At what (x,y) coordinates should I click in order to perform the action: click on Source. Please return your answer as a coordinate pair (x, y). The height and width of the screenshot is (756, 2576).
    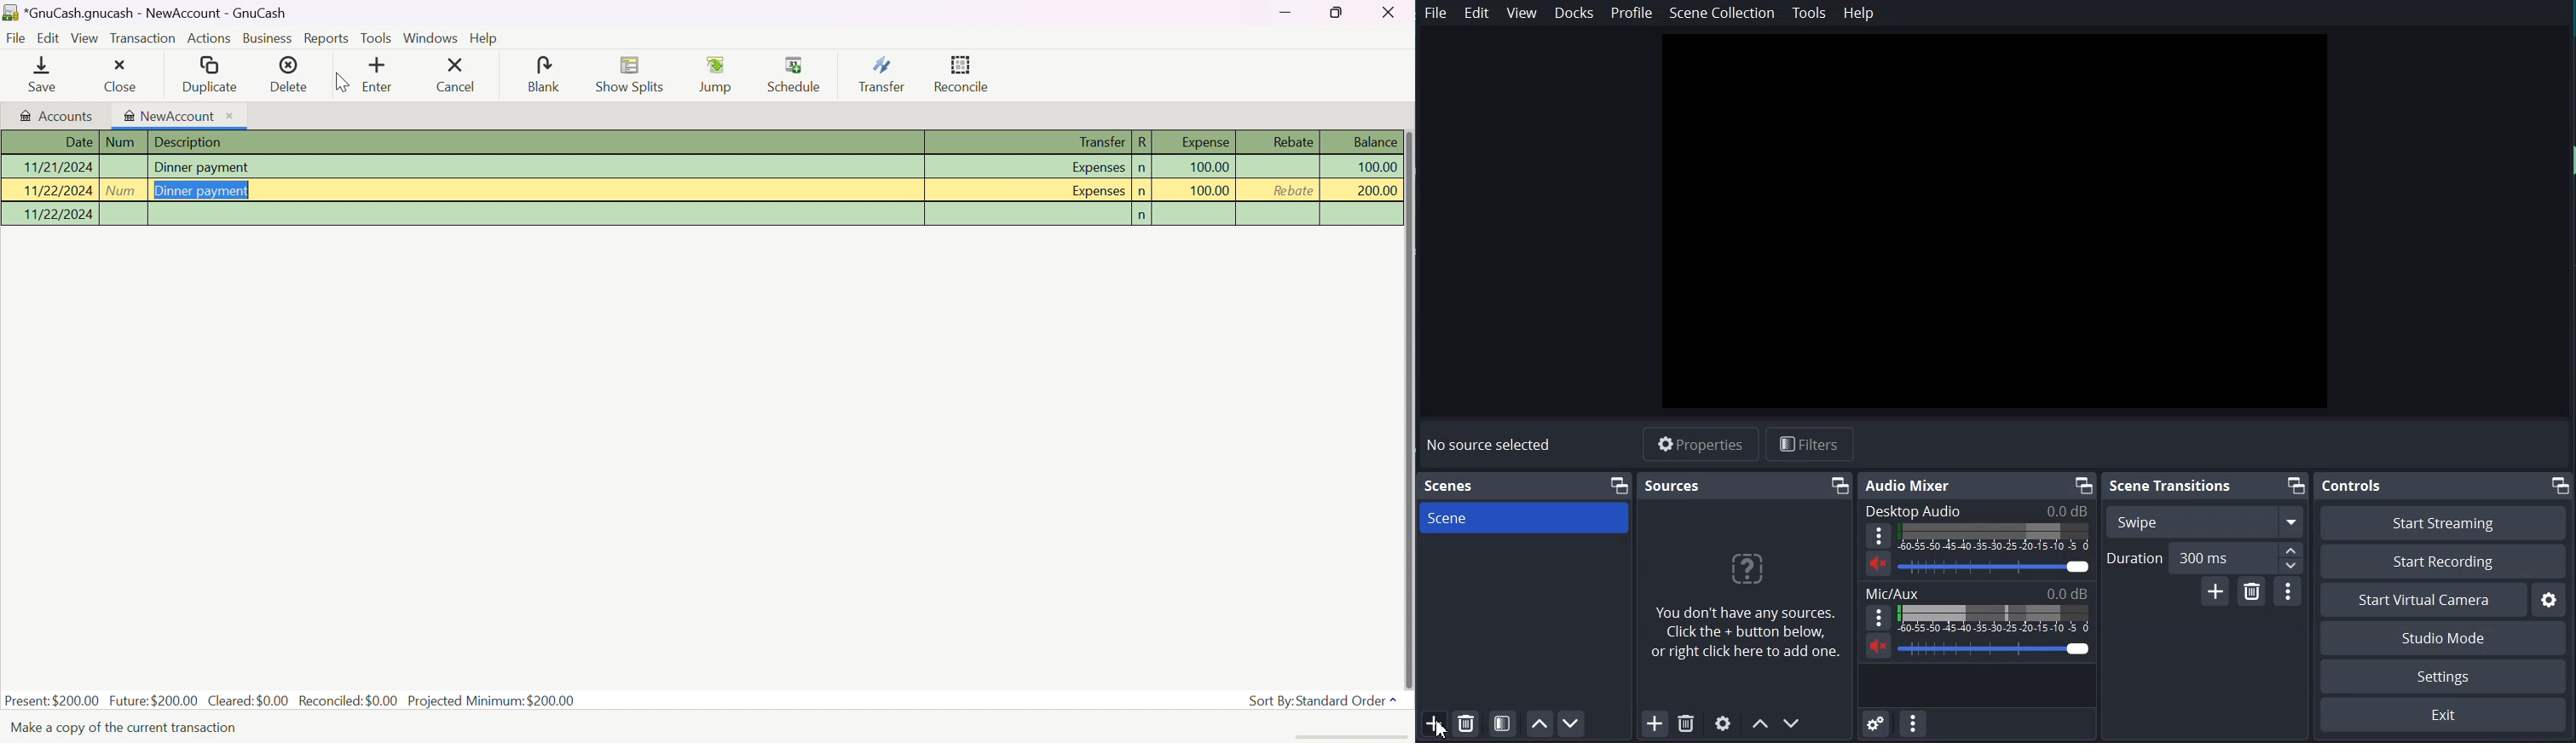
    Looking at the image, I should click on (1672, 485).